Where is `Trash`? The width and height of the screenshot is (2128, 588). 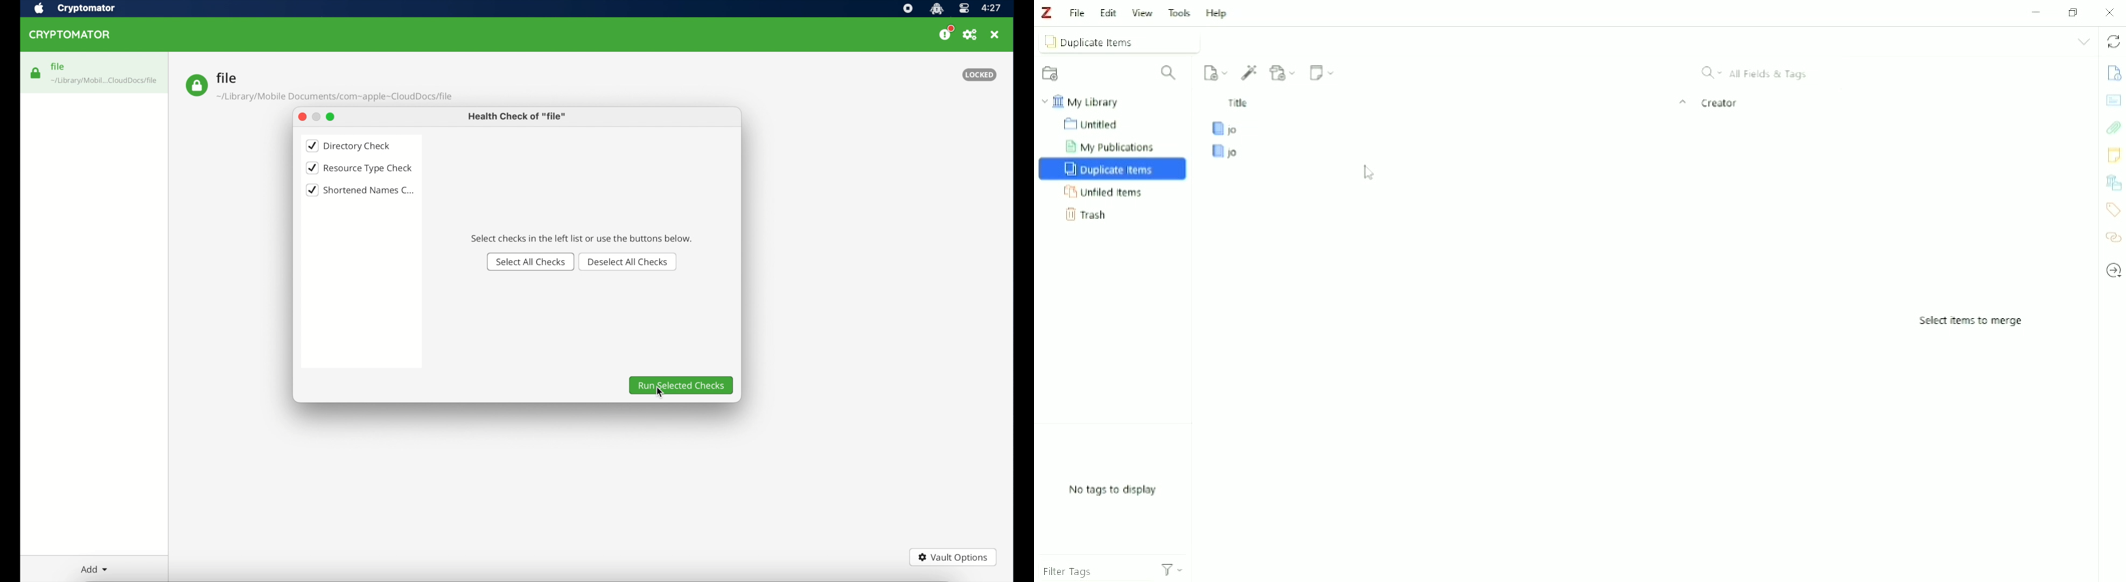 Trash is located at coordinates (1087, 215).